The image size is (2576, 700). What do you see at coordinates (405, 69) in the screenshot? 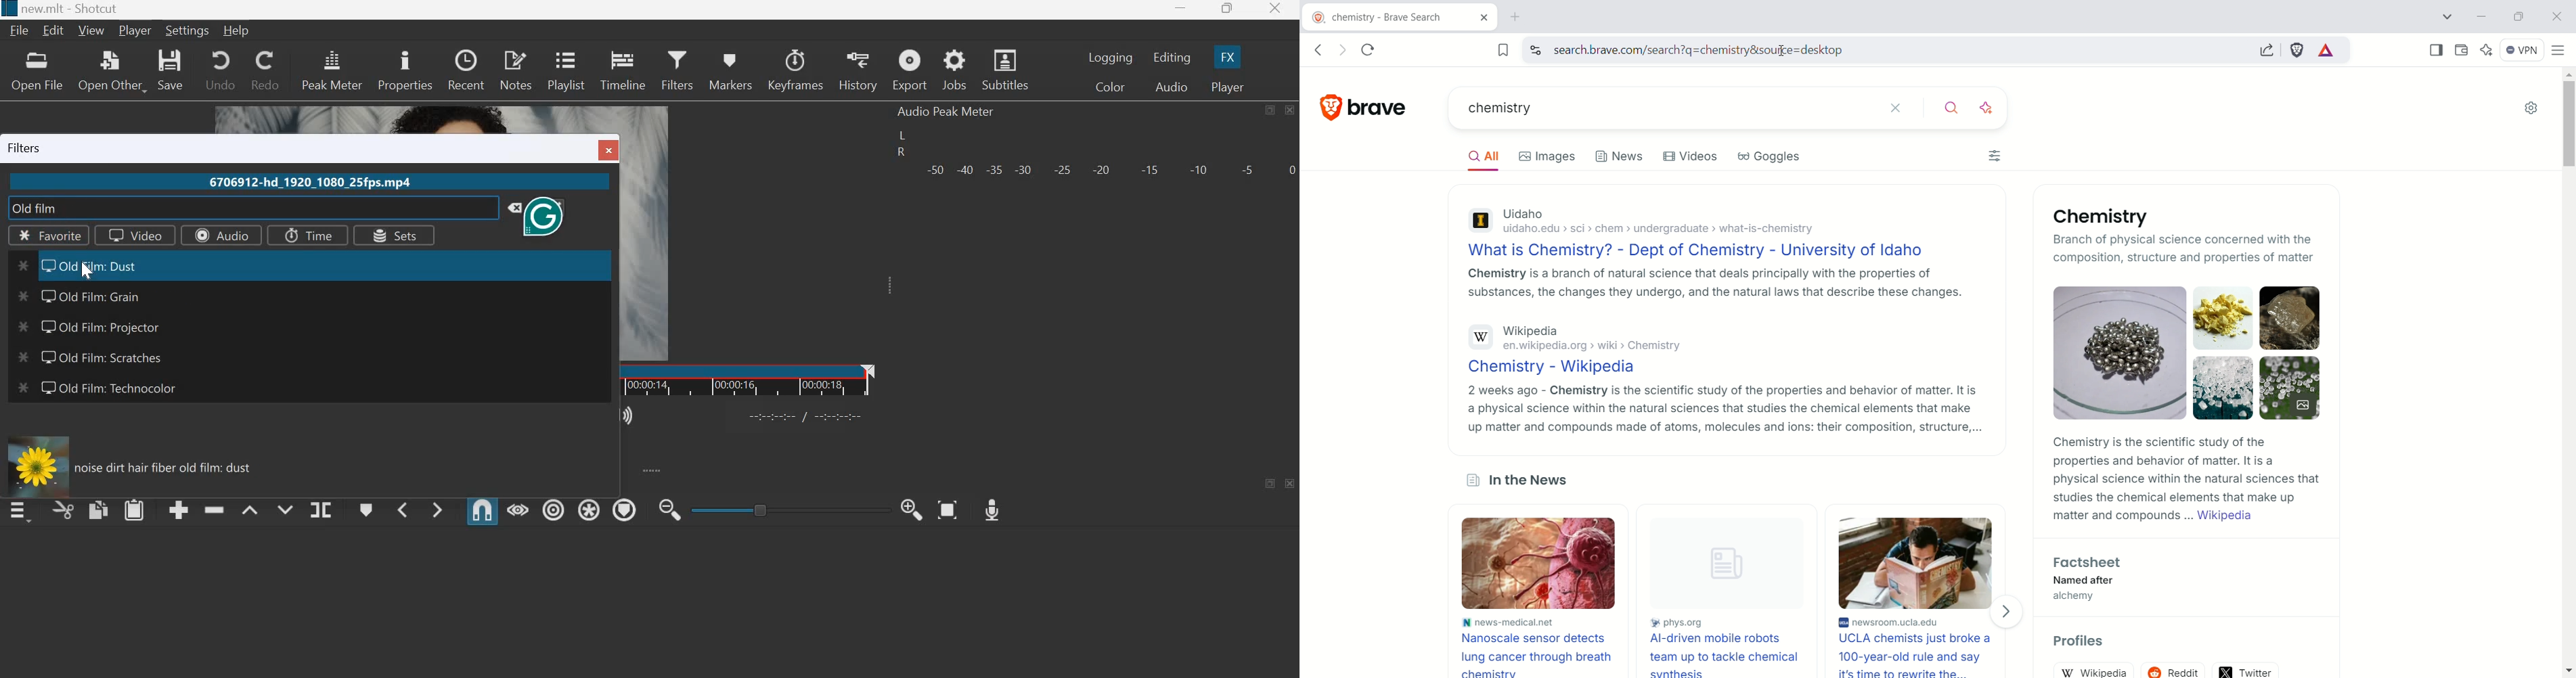
I see `properties` at bounding box center [405, 69].